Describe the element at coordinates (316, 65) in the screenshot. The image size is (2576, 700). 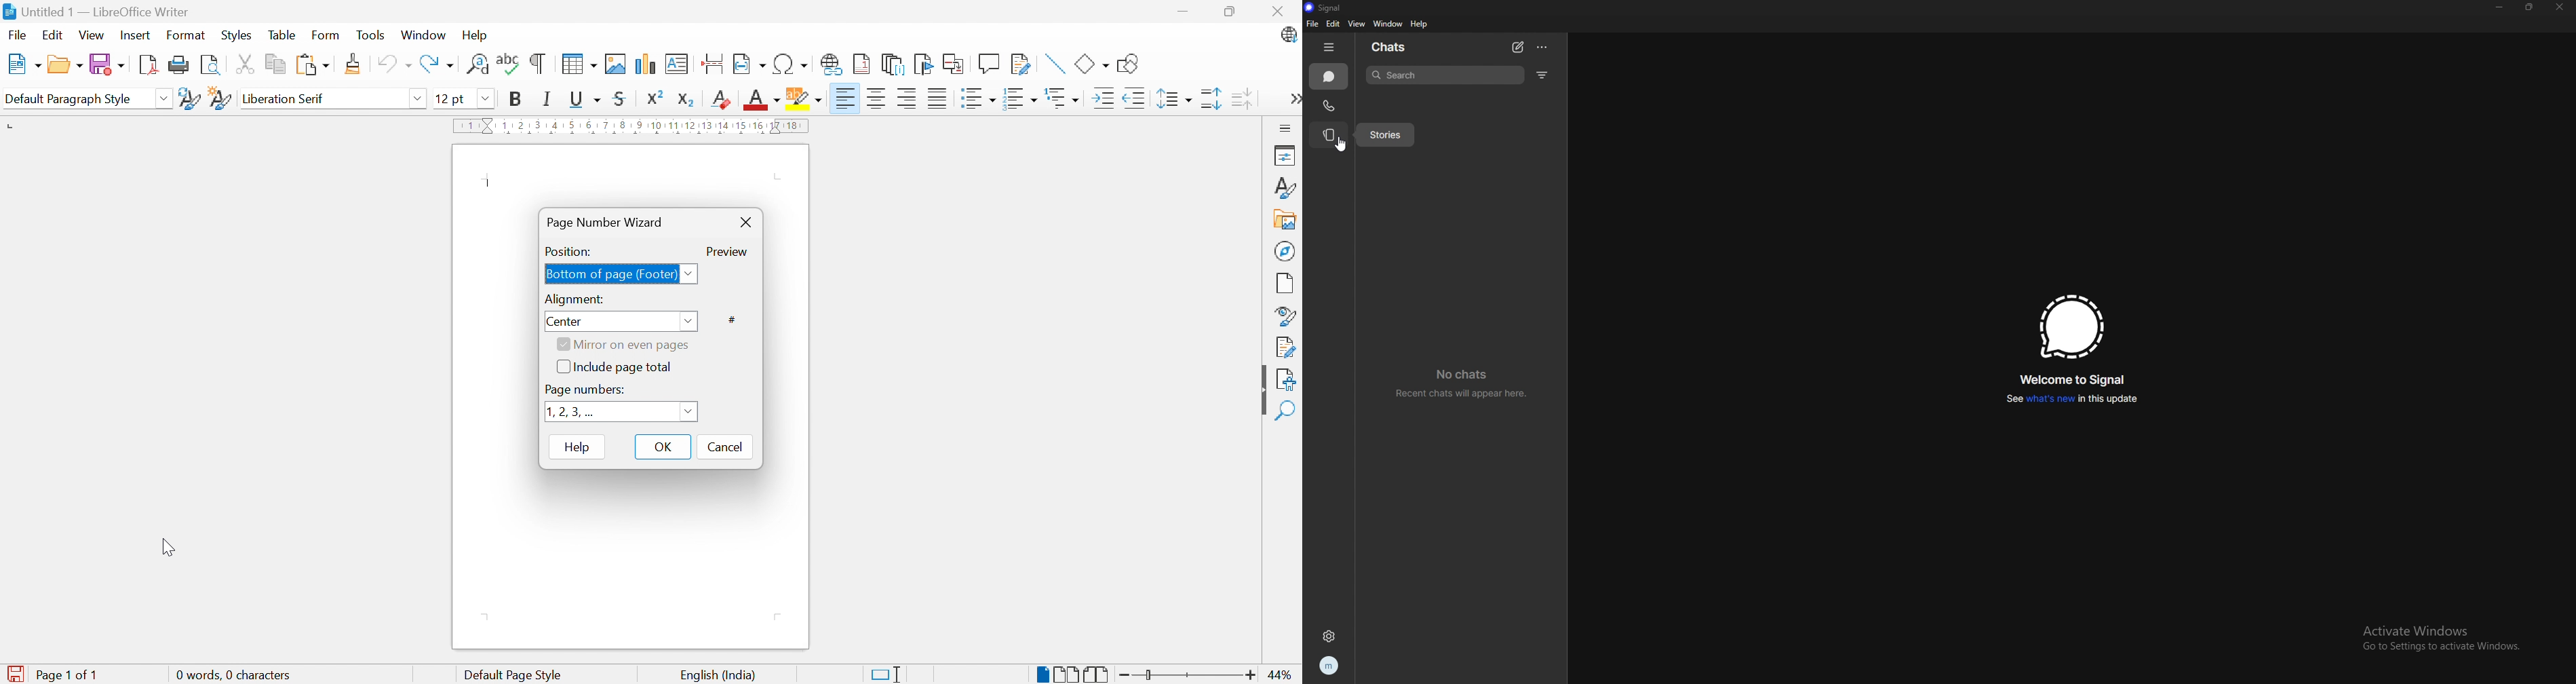
I see `Paste` at that location.